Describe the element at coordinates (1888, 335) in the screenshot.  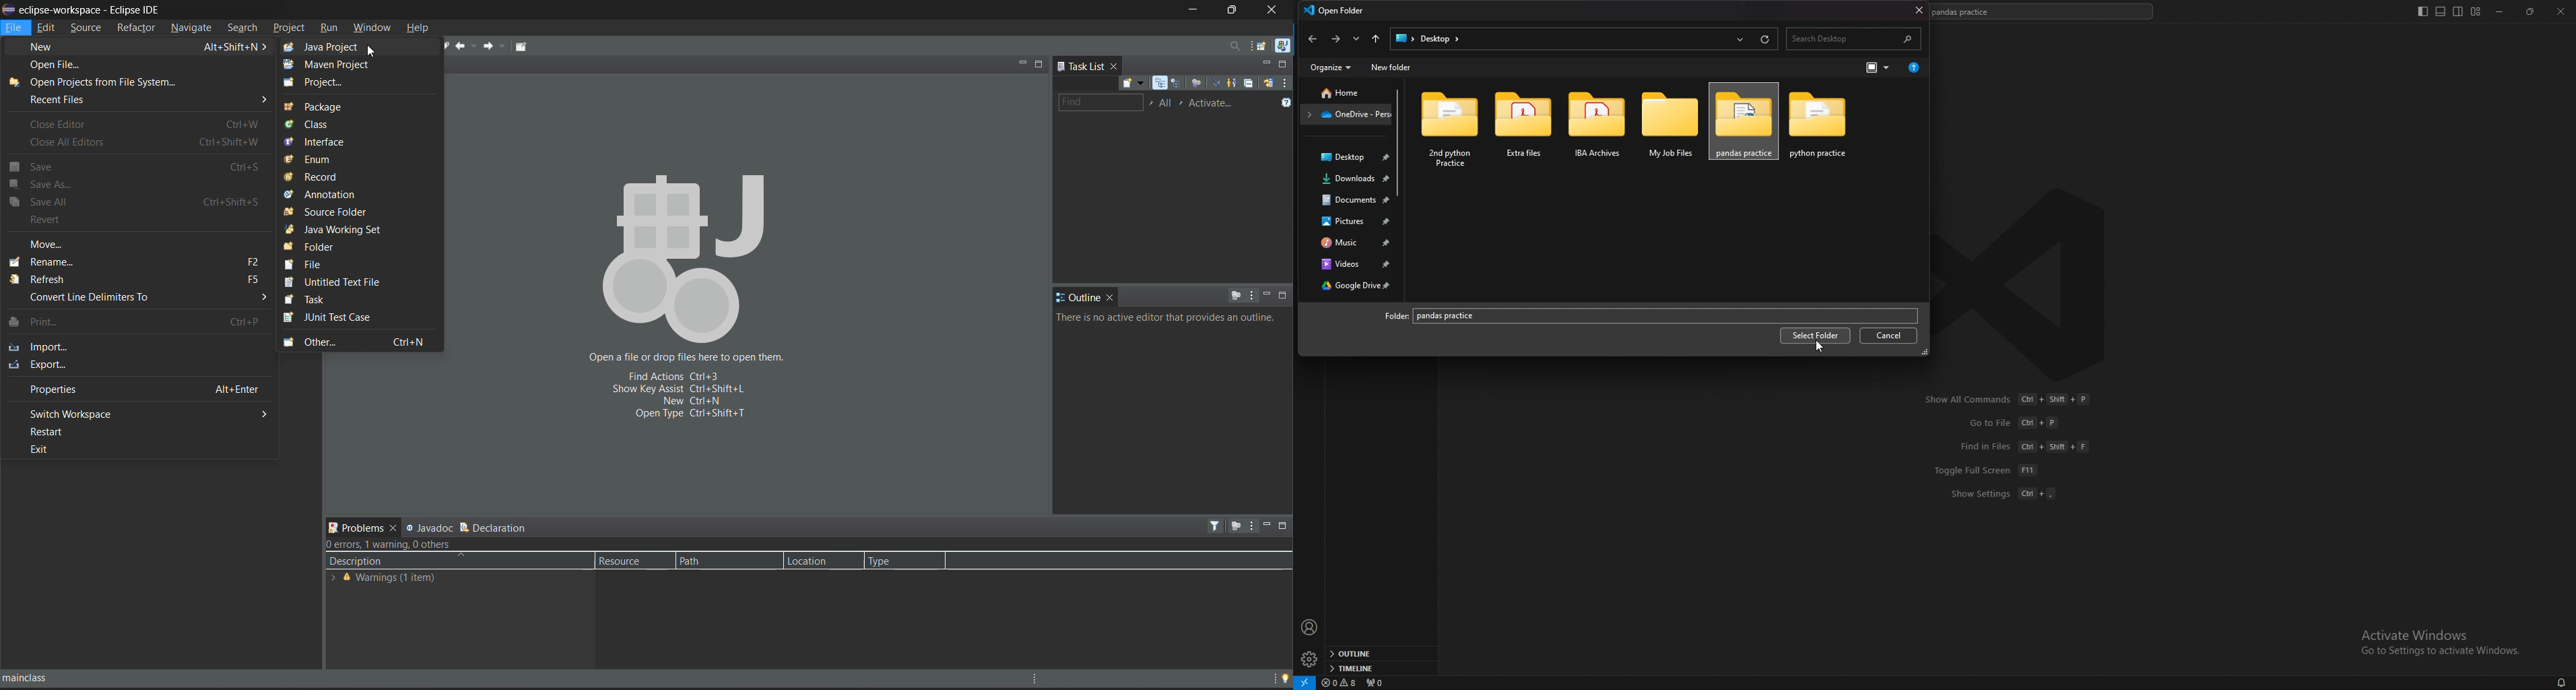
I see `cancel` at that location.